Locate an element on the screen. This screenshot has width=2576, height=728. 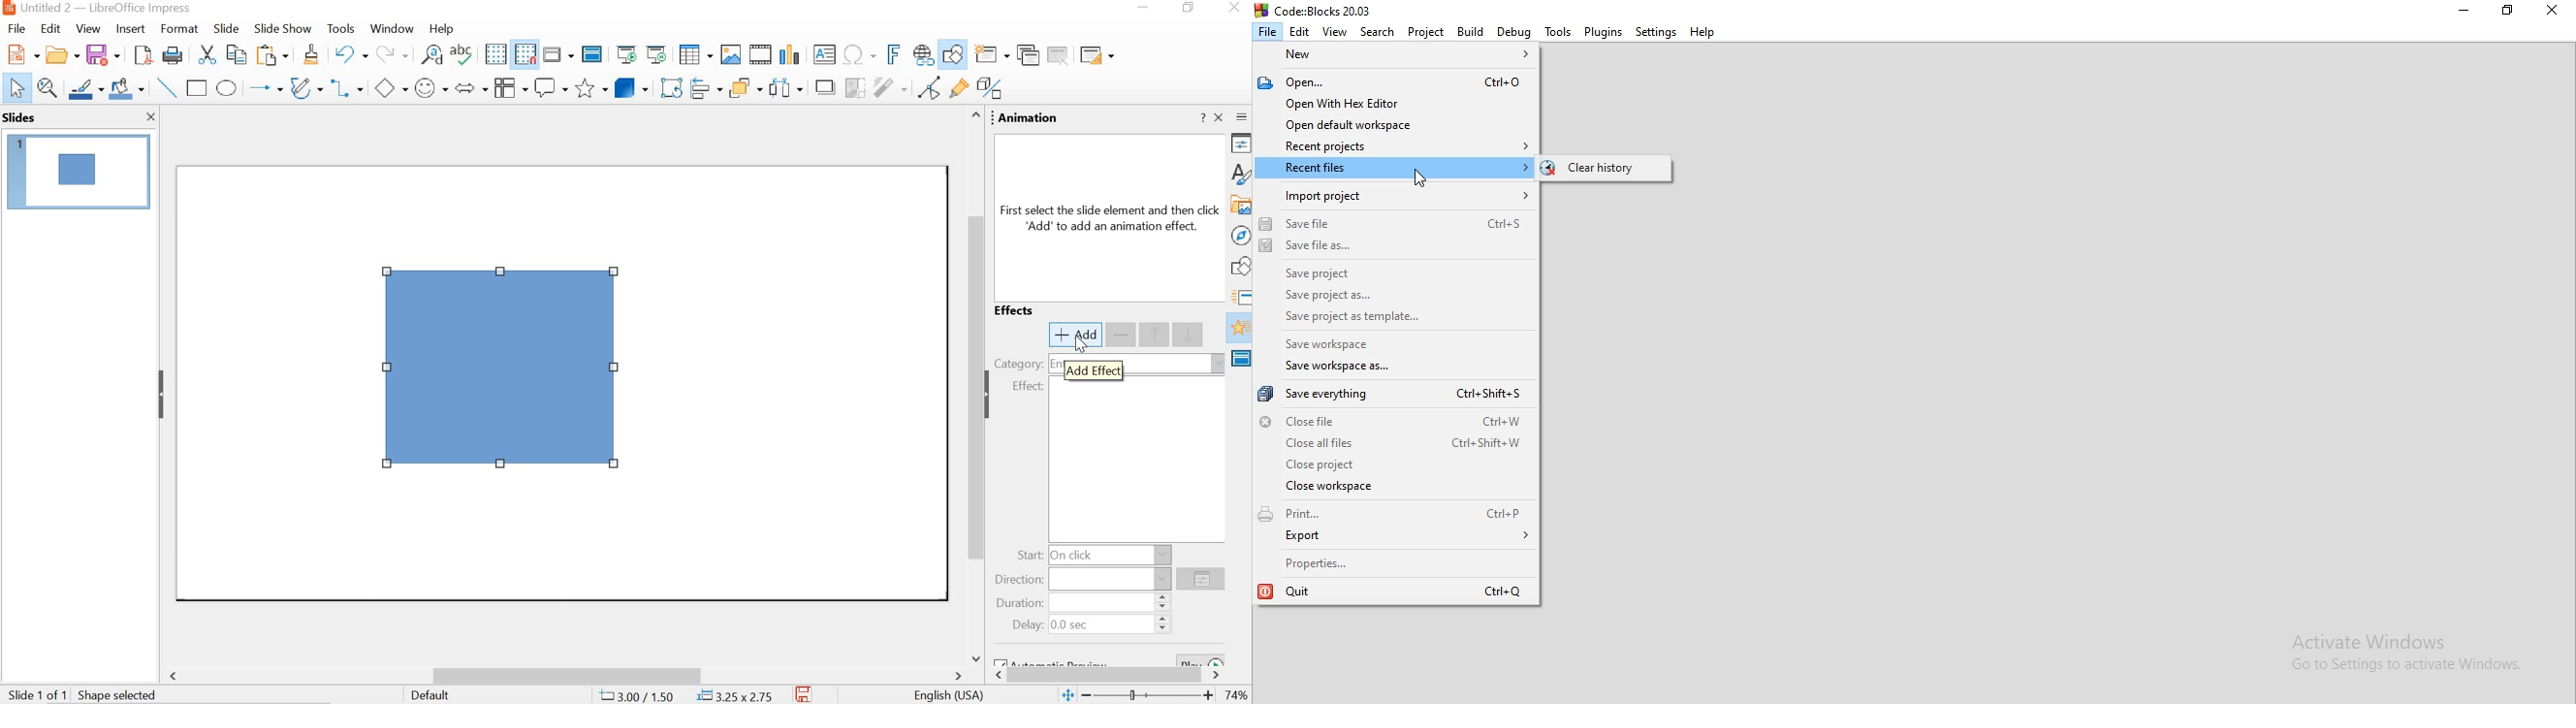
new slide is located at coordinates (988, 54).